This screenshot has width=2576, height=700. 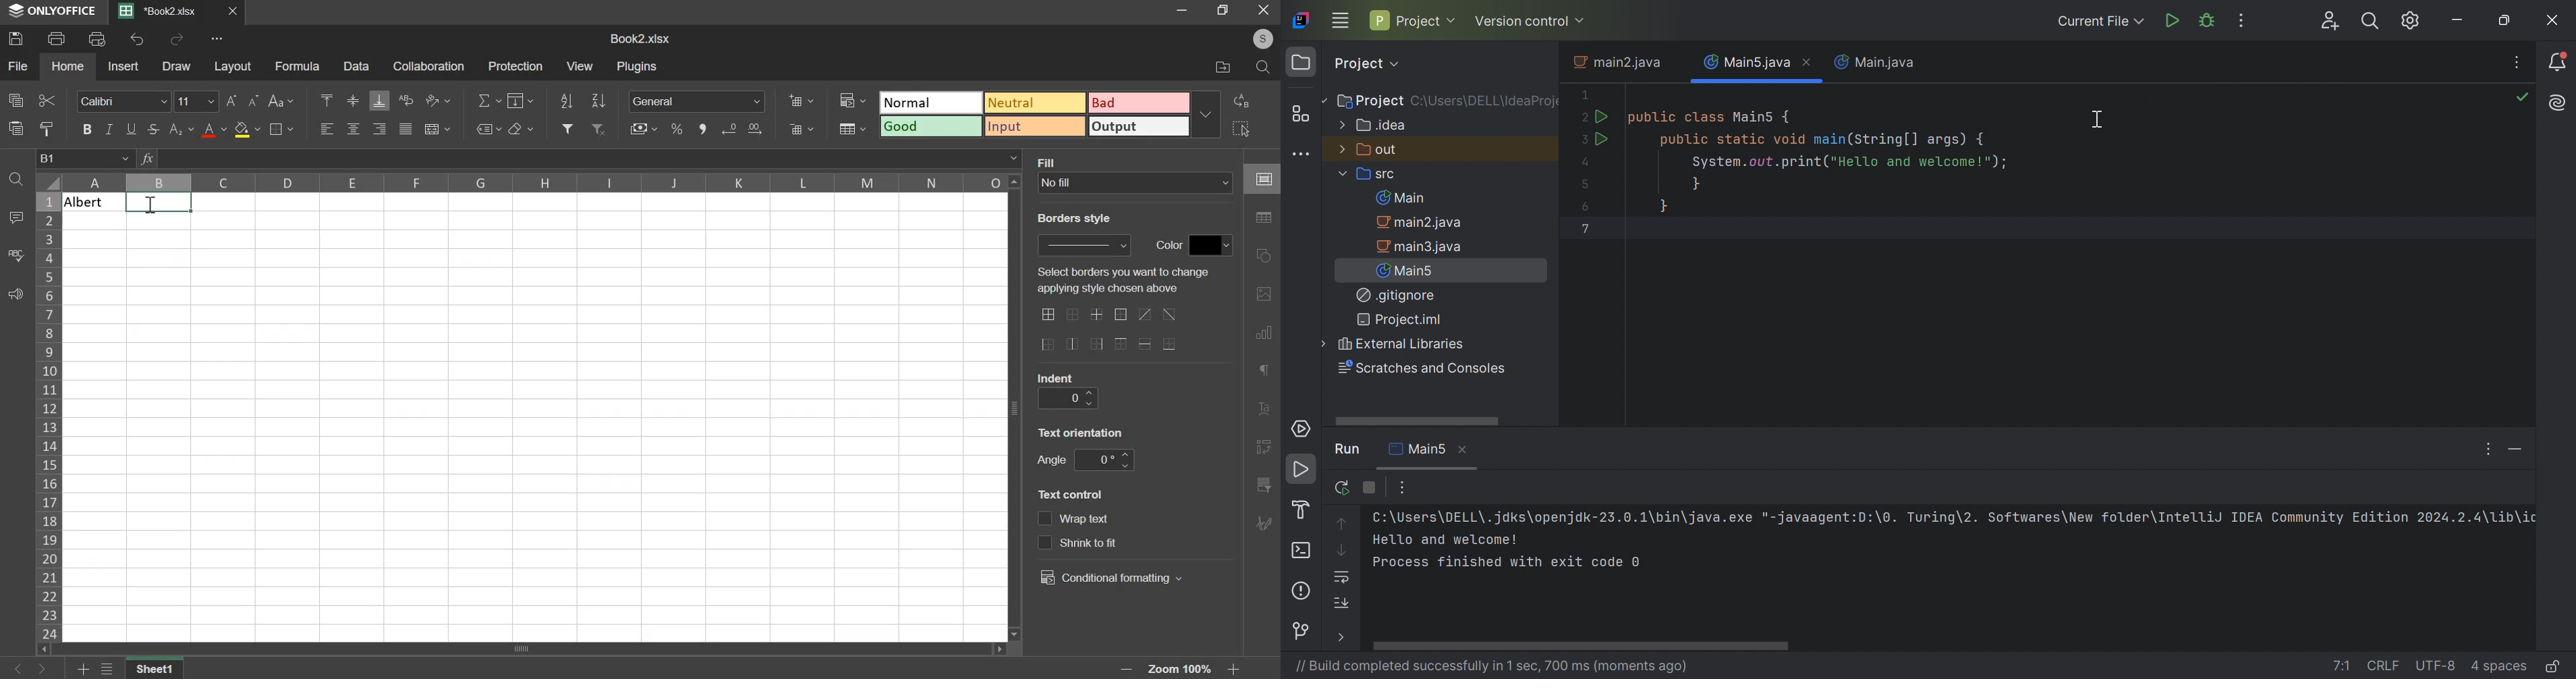 I want to click on sum, so click(x=490, y=101).